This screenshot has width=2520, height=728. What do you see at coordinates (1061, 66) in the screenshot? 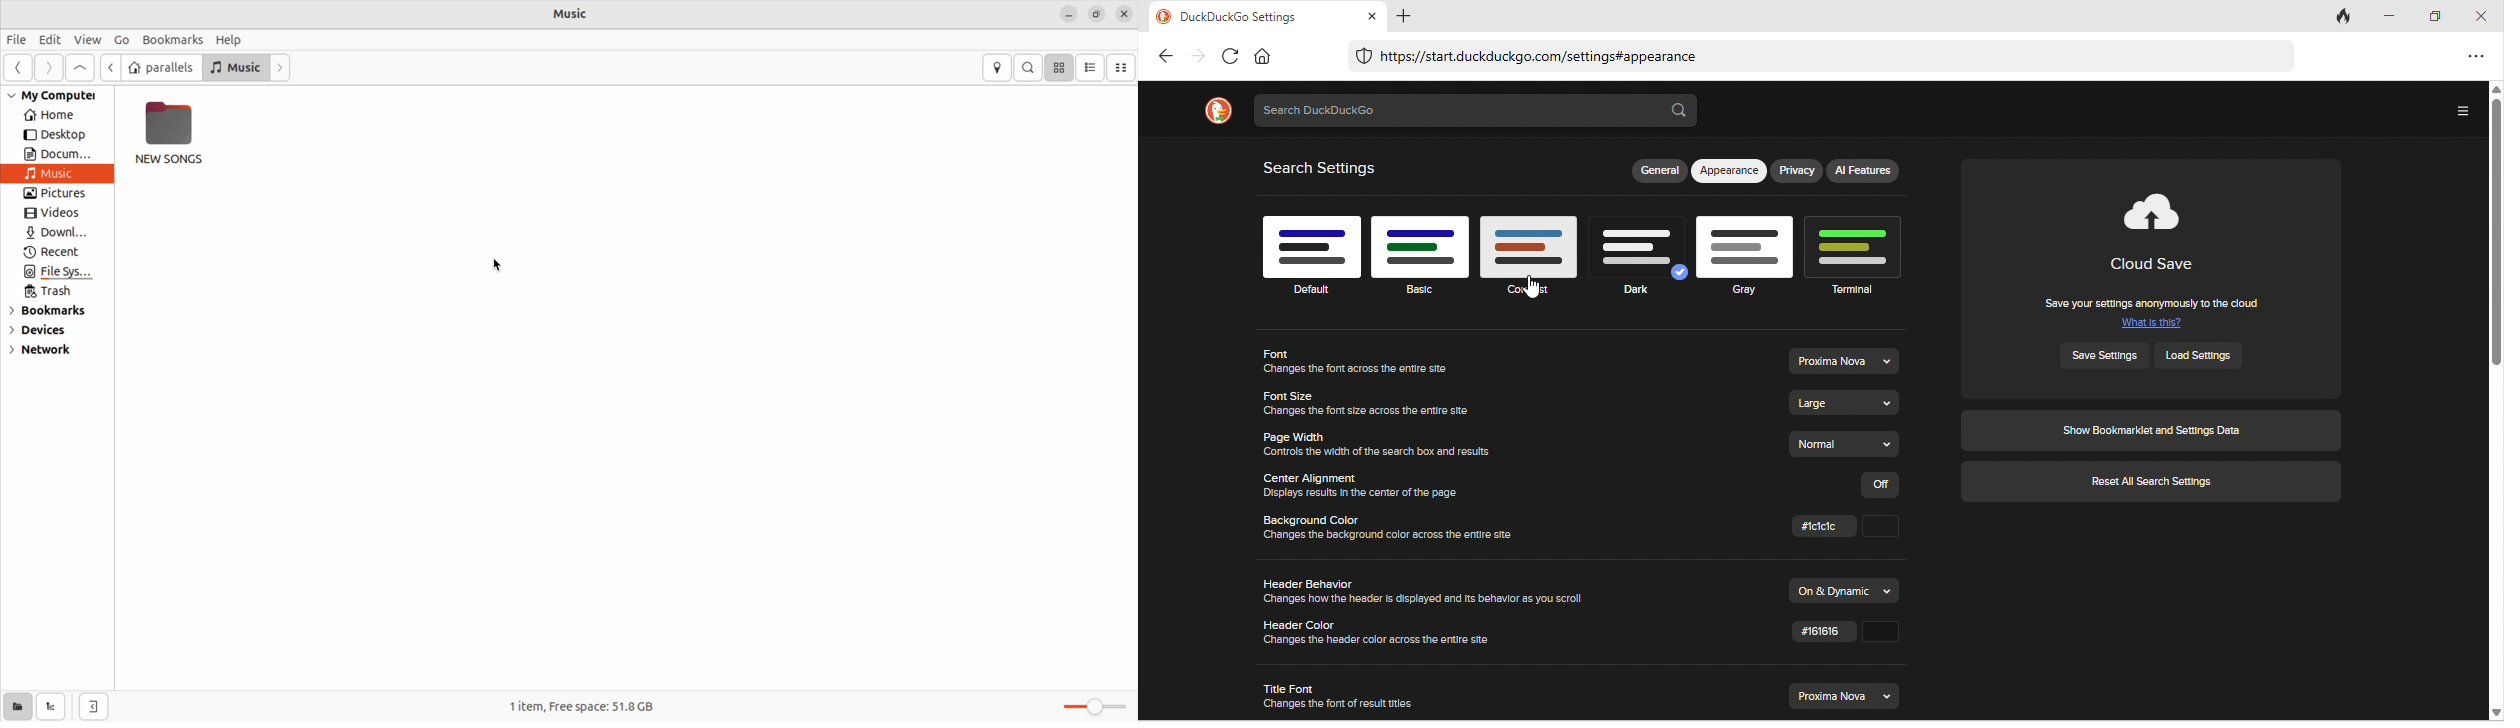
I see `icon view` at bounding box center [1061, 66].